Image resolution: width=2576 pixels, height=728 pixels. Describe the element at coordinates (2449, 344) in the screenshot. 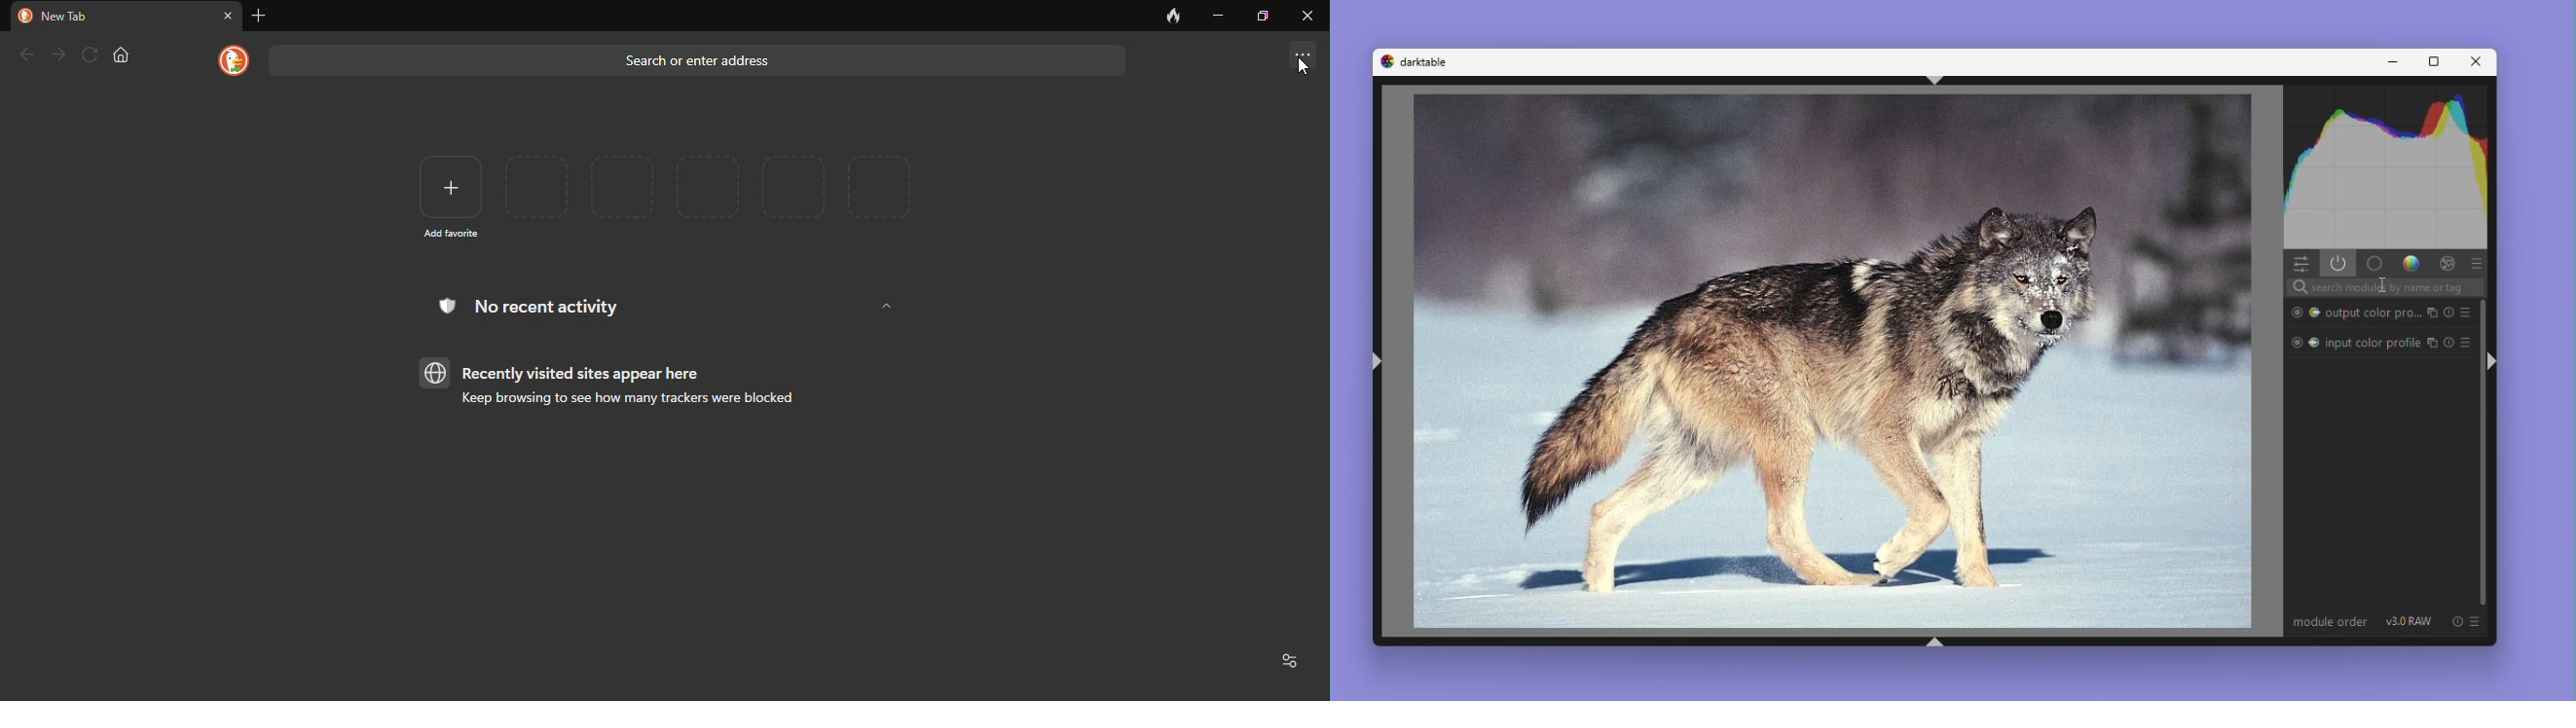

I see `reset` at that location.